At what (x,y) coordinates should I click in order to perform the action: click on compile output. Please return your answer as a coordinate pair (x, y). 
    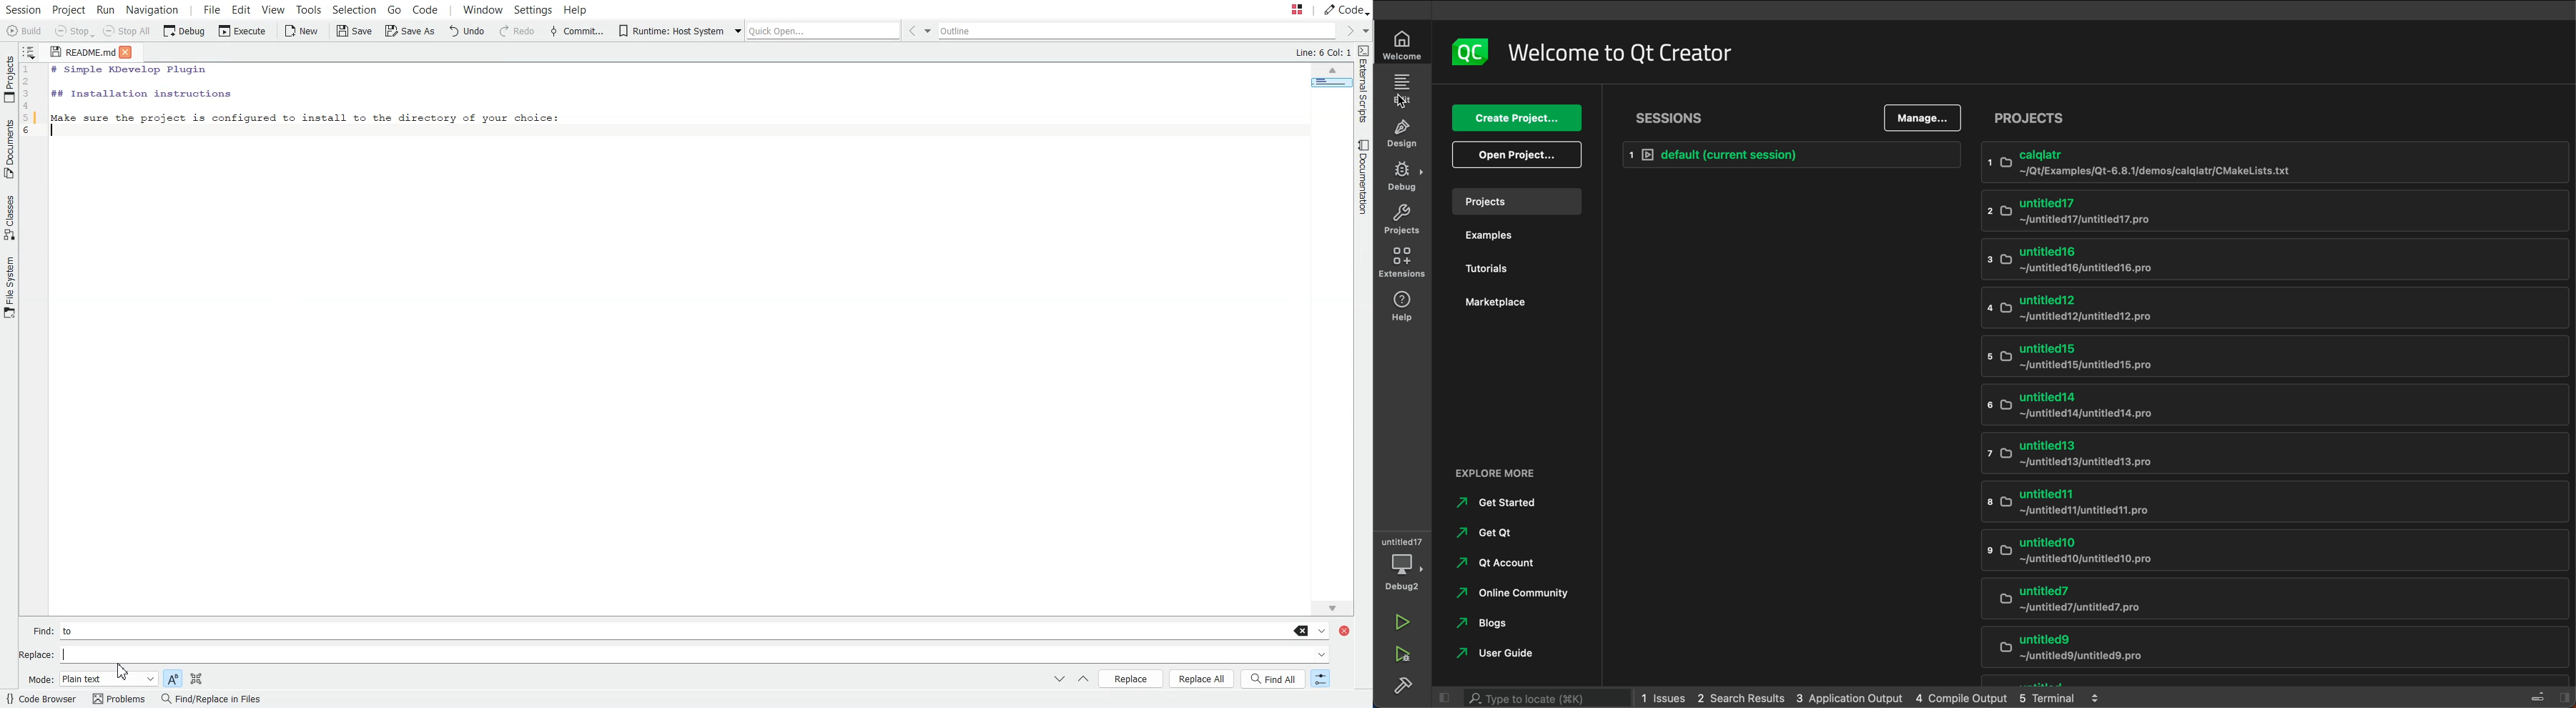
    Looking at the image, I should click on (1963, 696).